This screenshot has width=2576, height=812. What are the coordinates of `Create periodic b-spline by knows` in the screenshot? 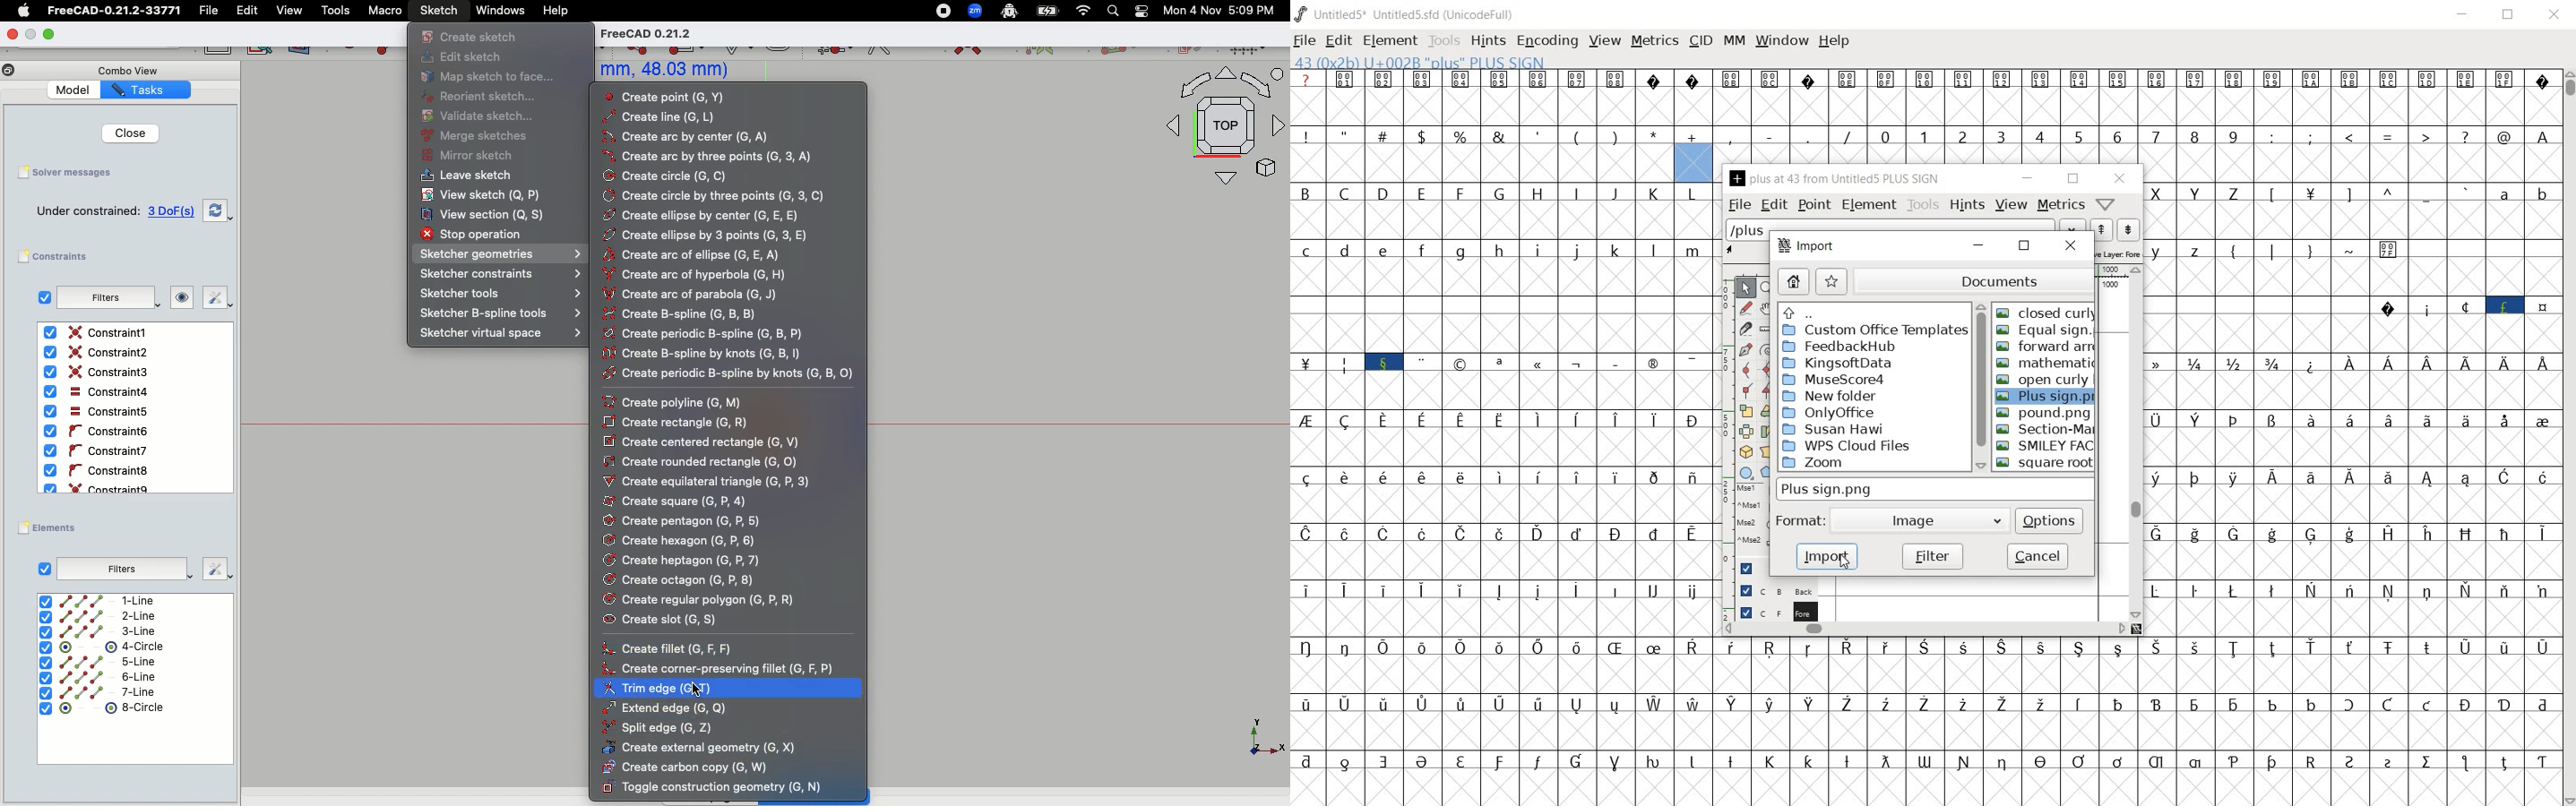 It's located at (731, 373).